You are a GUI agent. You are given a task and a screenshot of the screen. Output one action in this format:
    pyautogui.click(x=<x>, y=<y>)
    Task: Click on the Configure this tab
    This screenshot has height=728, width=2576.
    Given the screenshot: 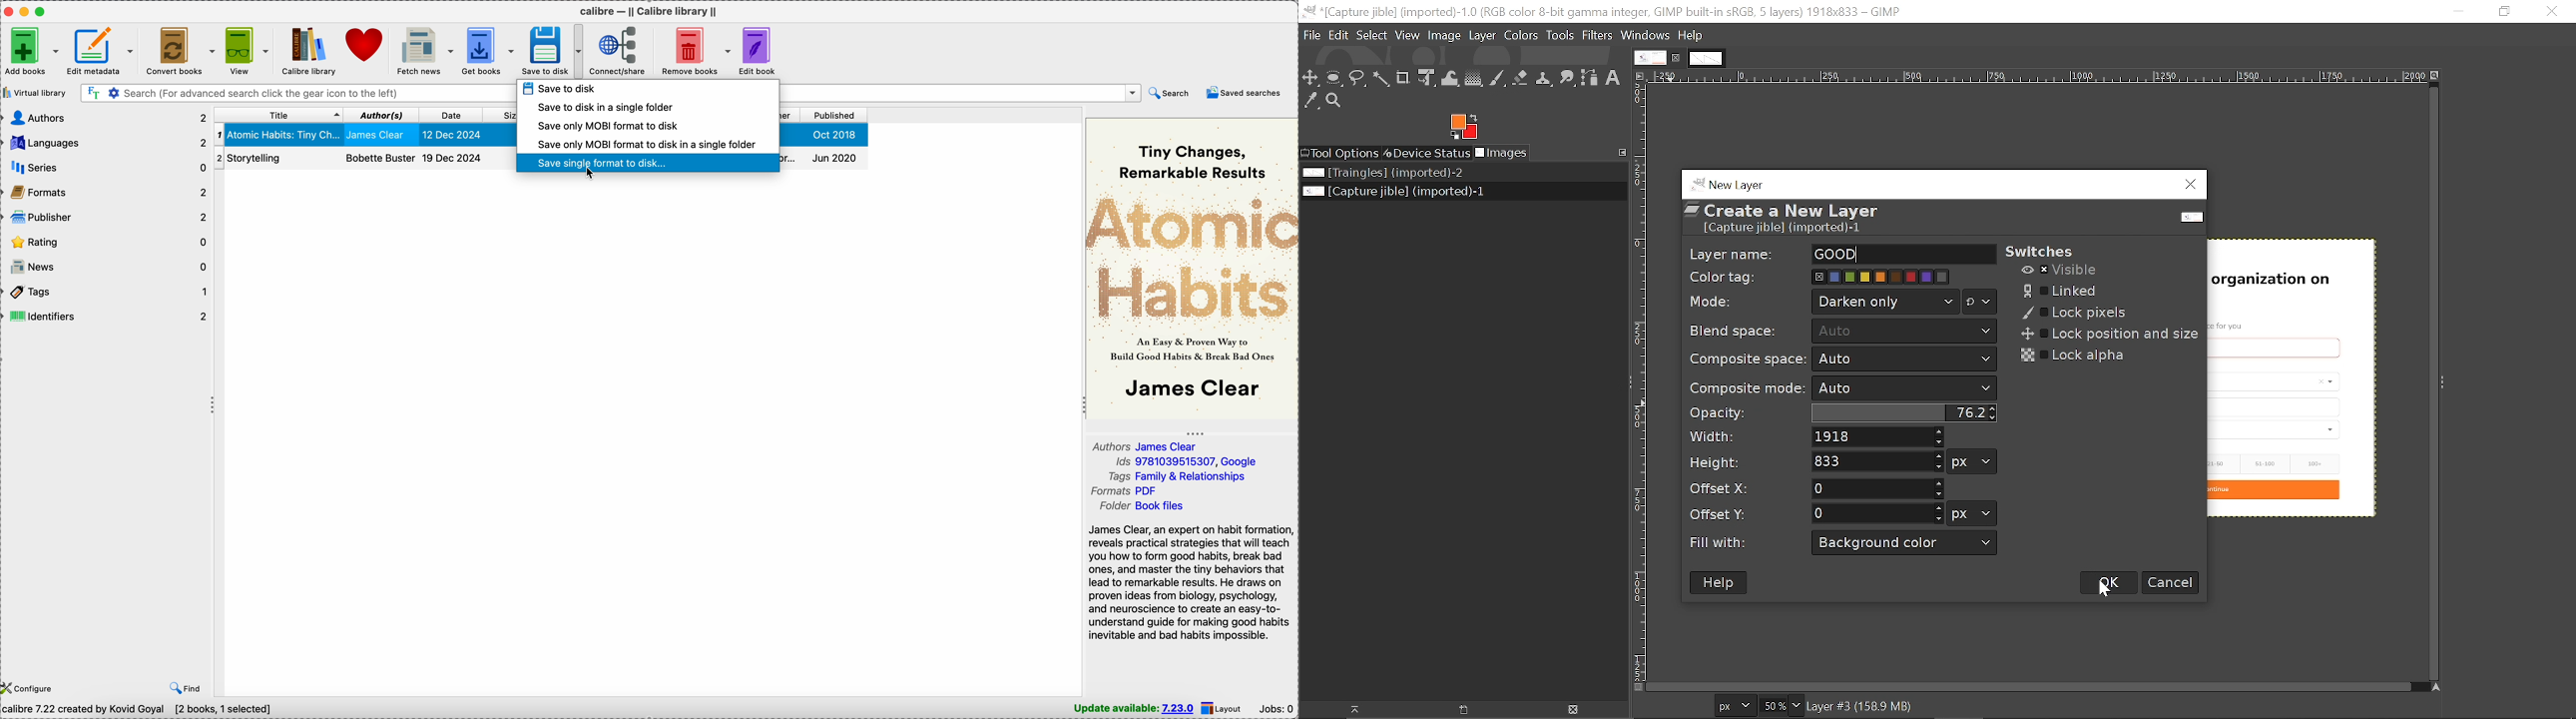 What is the action you would take?
    pyautogui.click(x=1621, y=151)
    